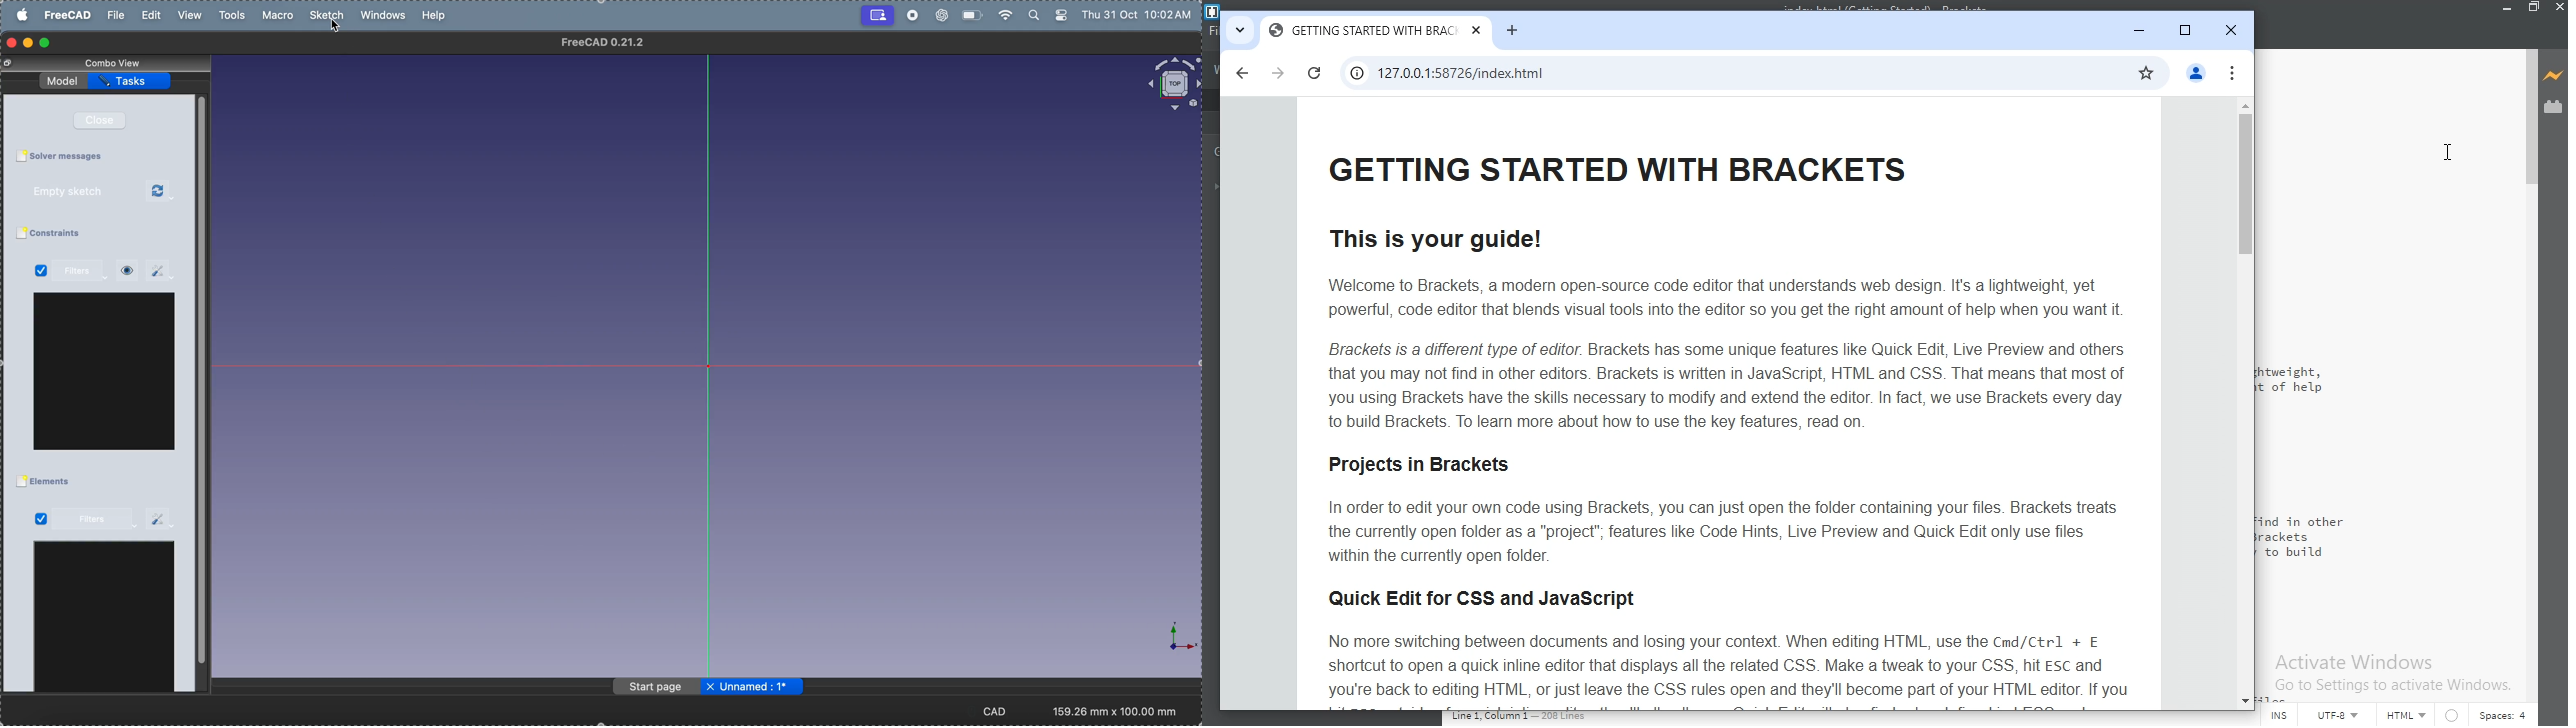 The height and width of the screenshot is (728, 2576). Describe the element at coordinates (46, 43) in the screenshot. I see `maximize` at that location.